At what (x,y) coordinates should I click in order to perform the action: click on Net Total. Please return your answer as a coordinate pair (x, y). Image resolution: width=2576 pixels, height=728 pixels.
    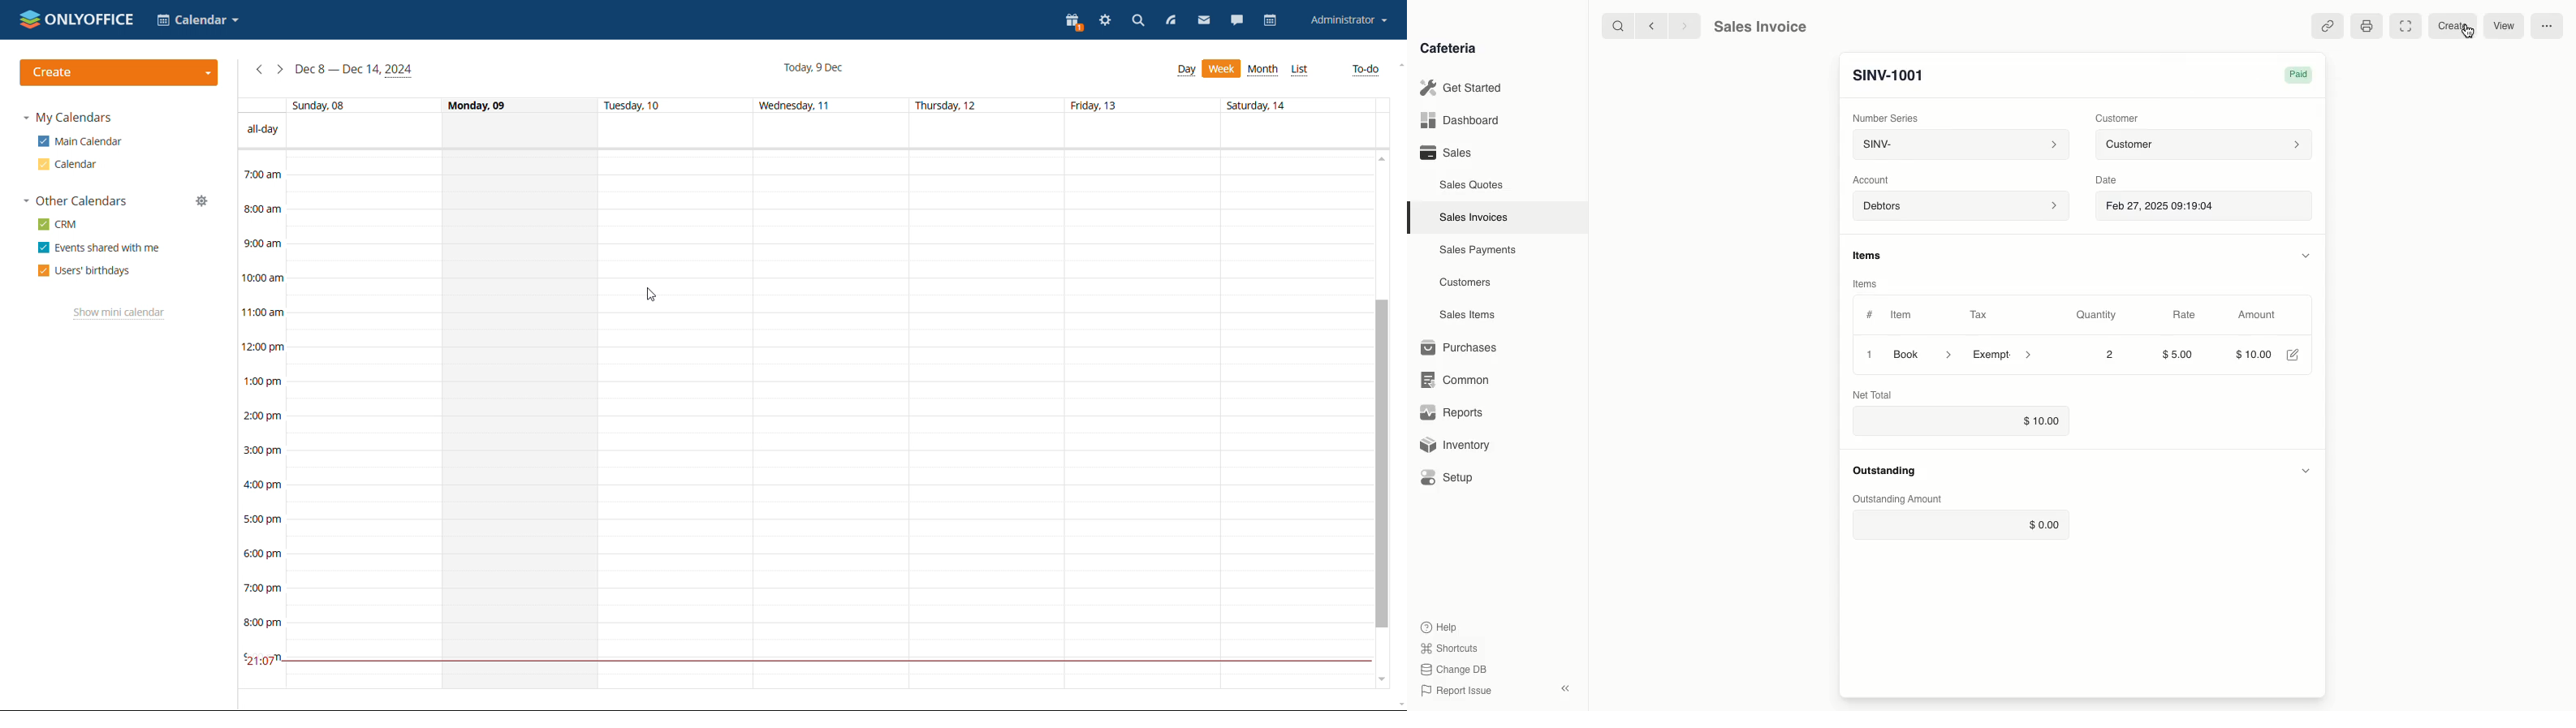
    Looking at the image, I should click on (1878, 394).